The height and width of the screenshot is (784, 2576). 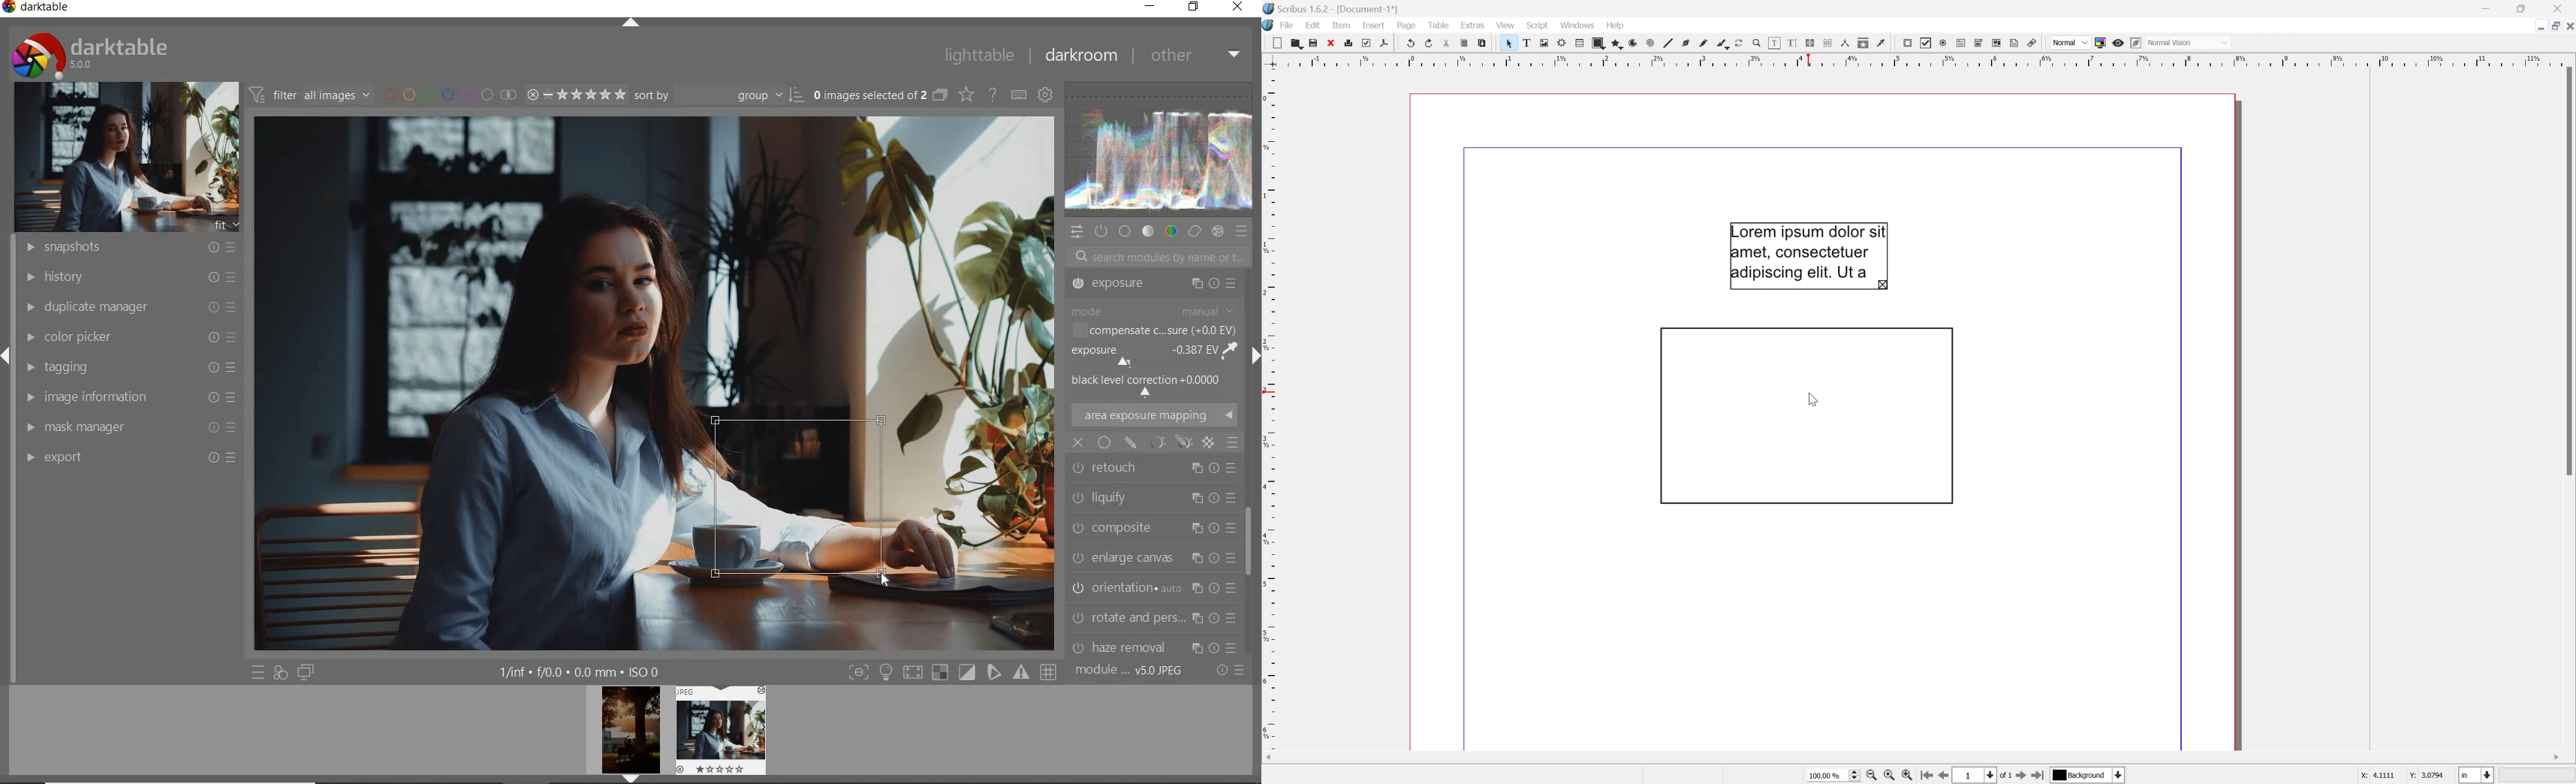 I want to click on COLOR PICKER, so click(x=131, y=334).